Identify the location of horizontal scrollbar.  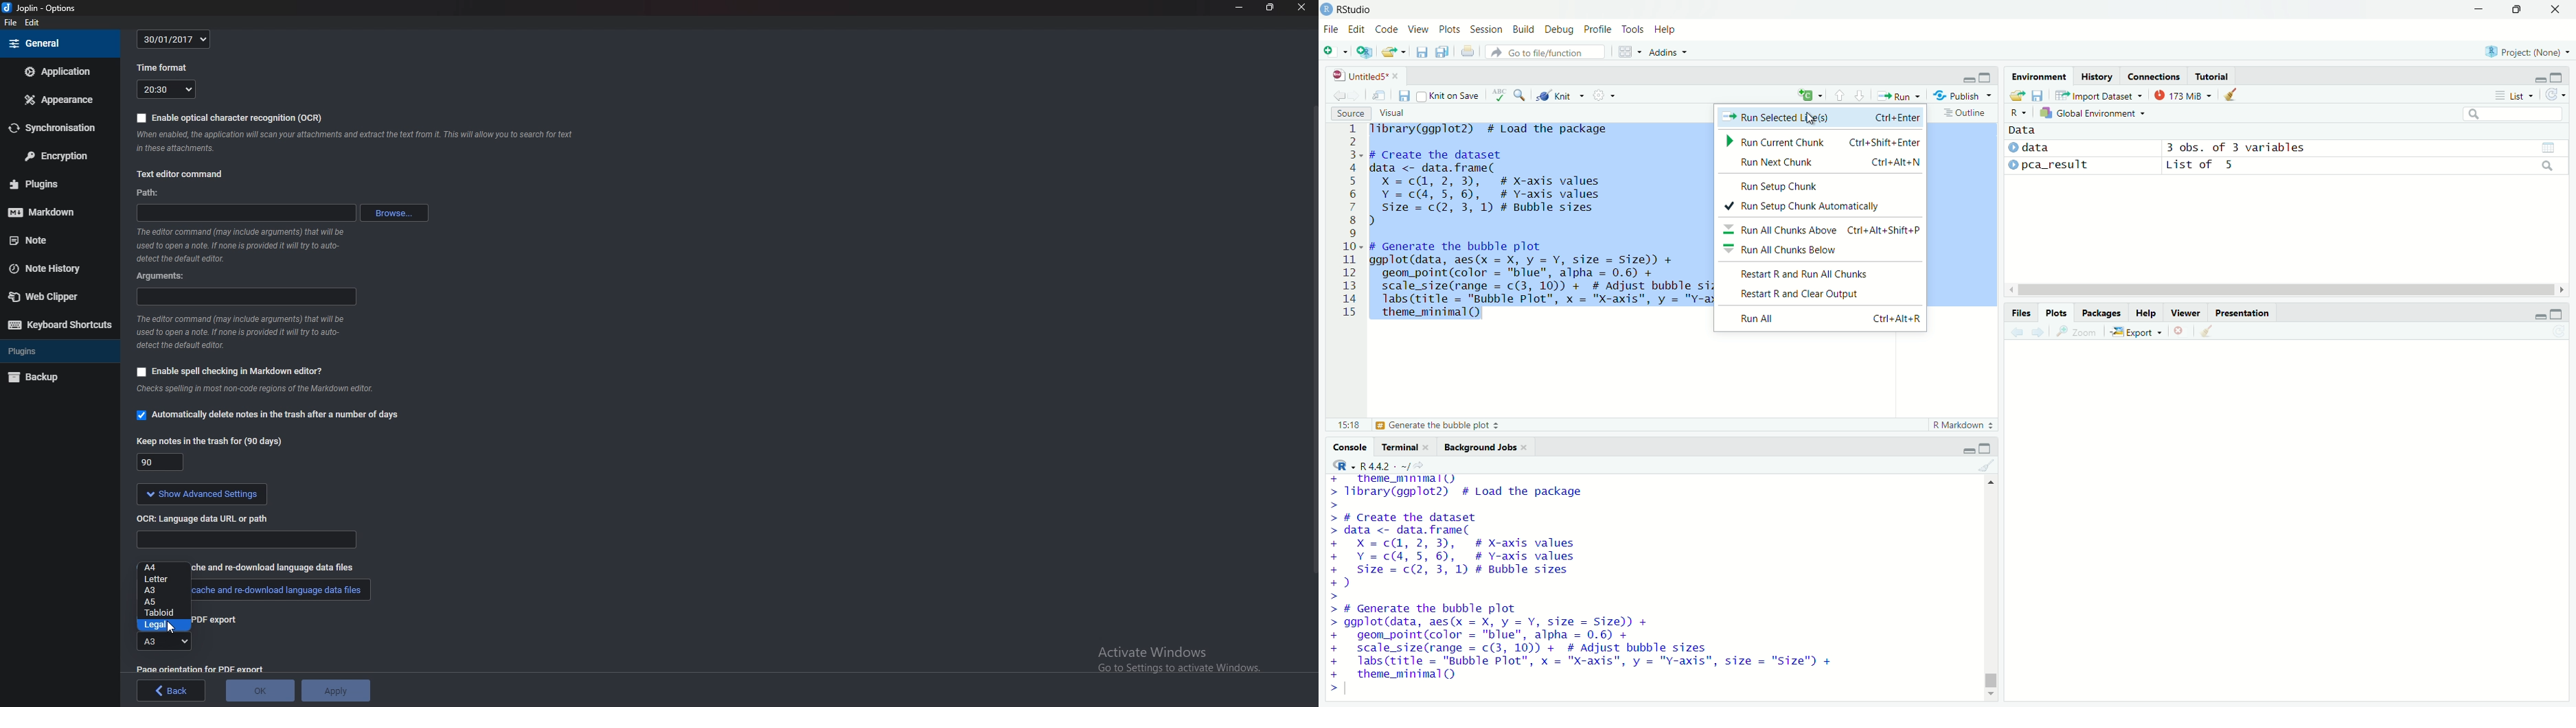
(2287, 291).